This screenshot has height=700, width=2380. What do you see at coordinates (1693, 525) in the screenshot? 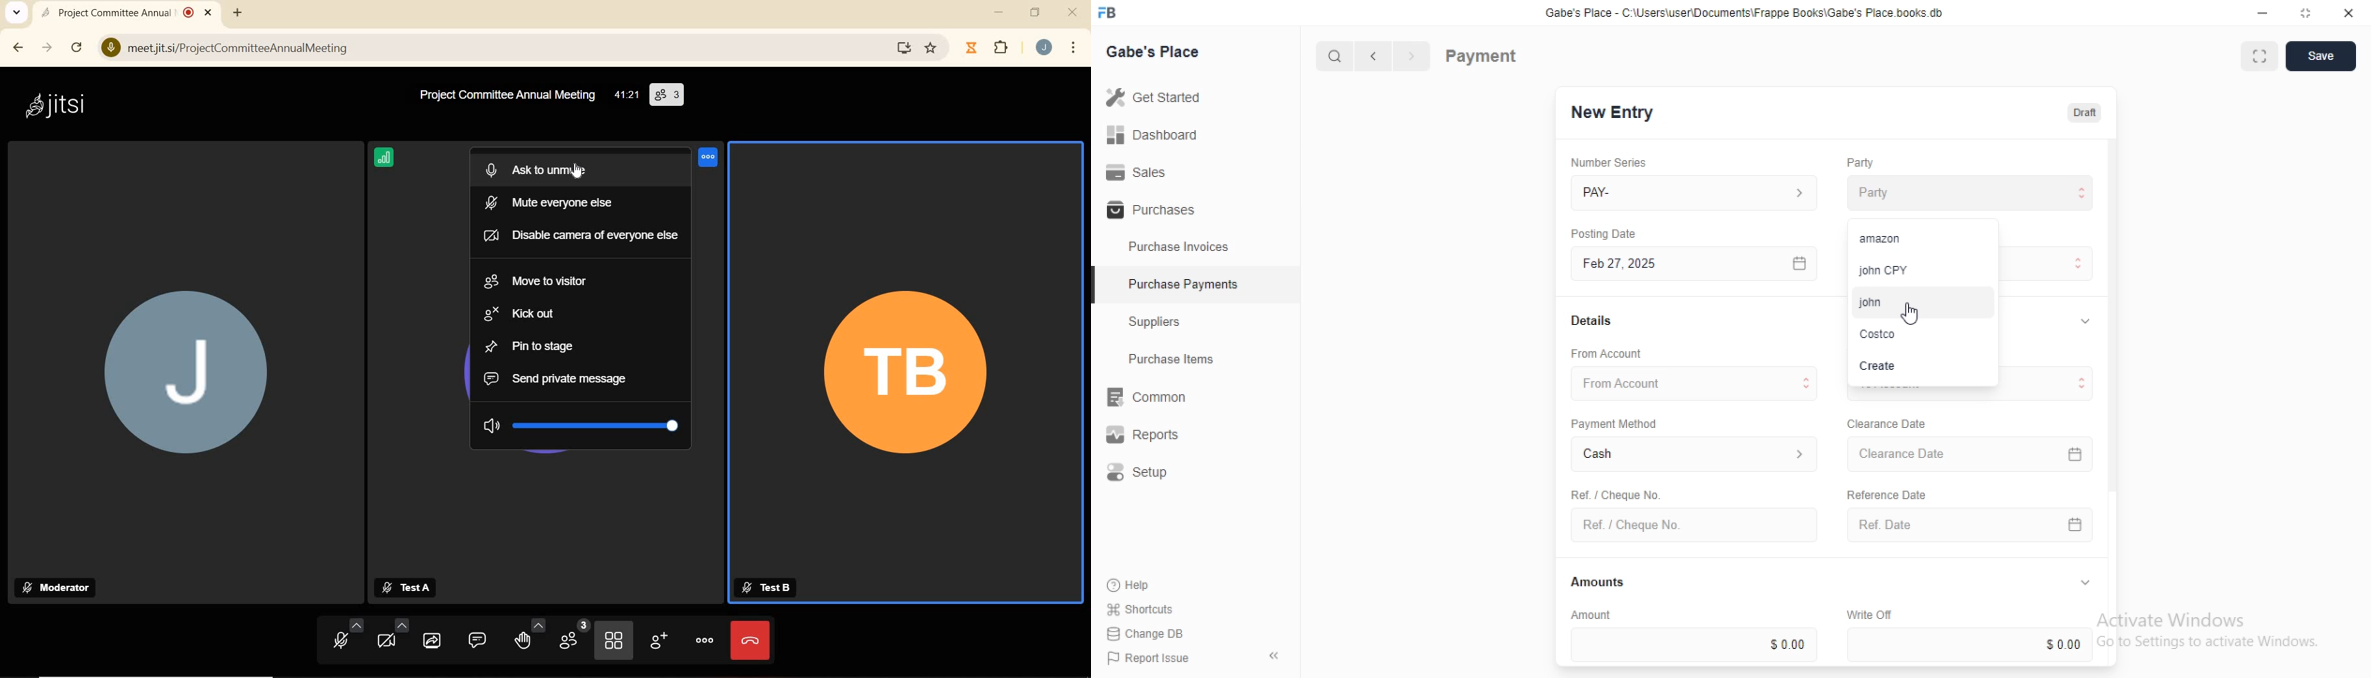
I see `Ref. / Cheque No.` at bounding box center [1693, 525].